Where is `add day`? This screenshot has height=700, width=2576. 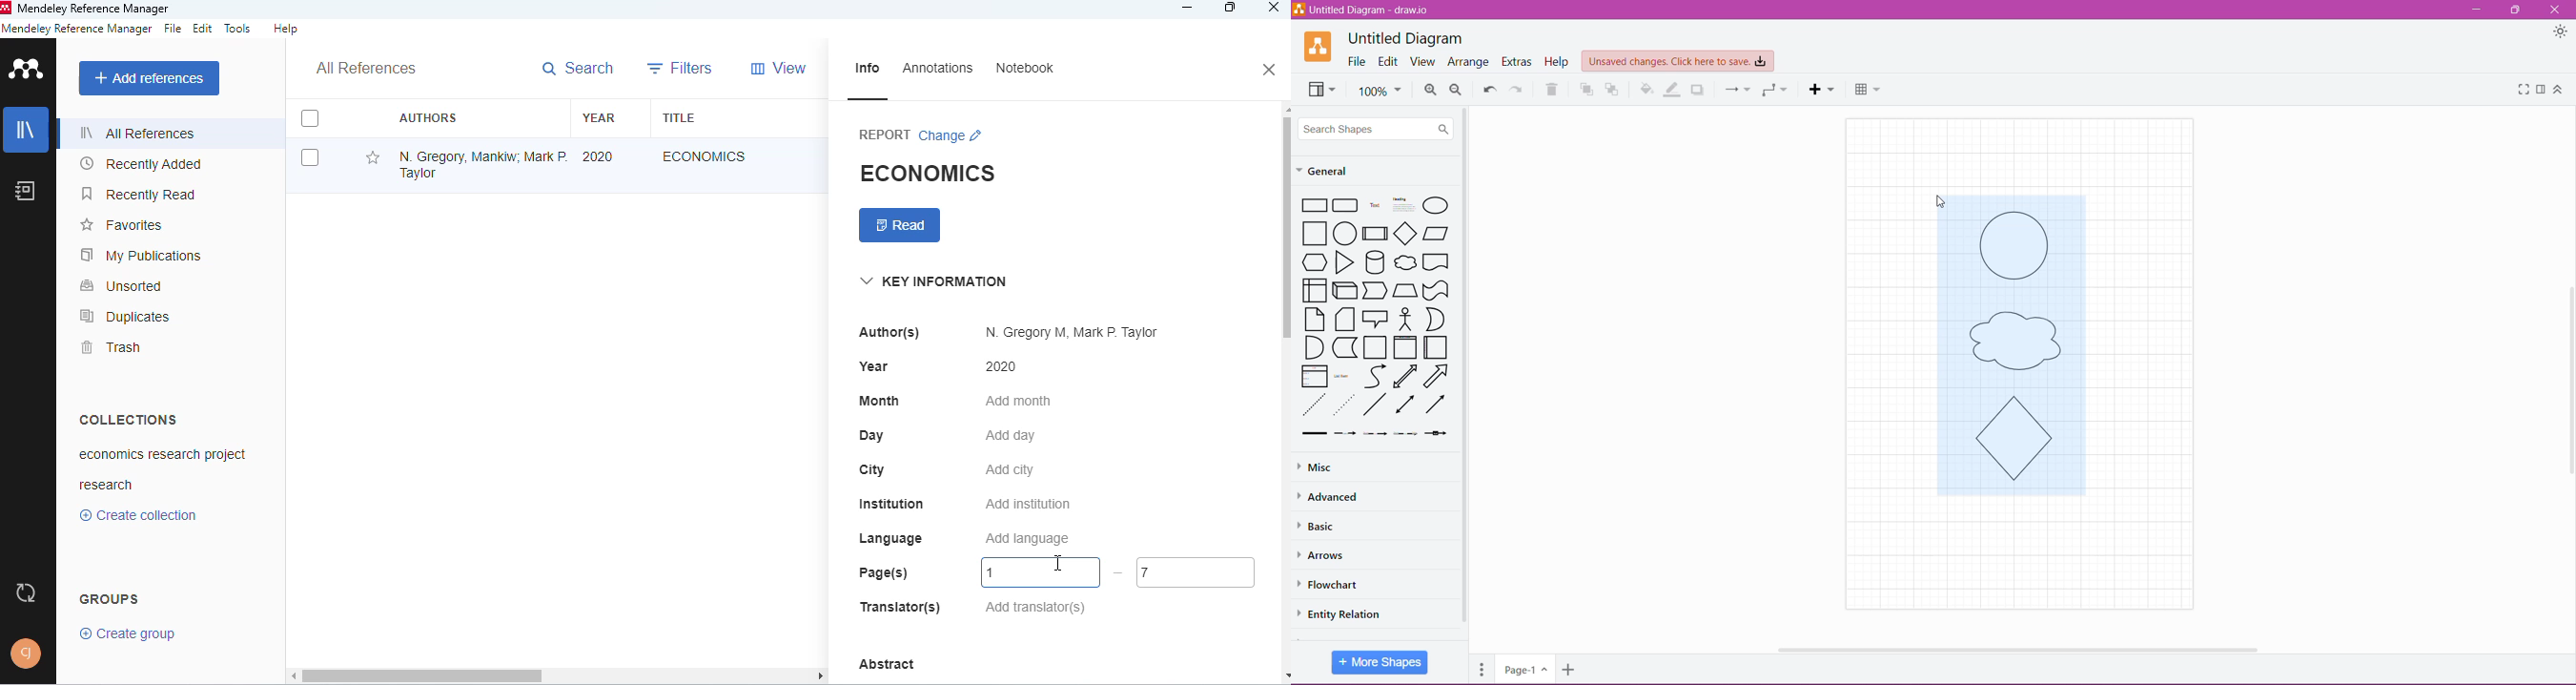
add day is located at coordinates (1011, 436).